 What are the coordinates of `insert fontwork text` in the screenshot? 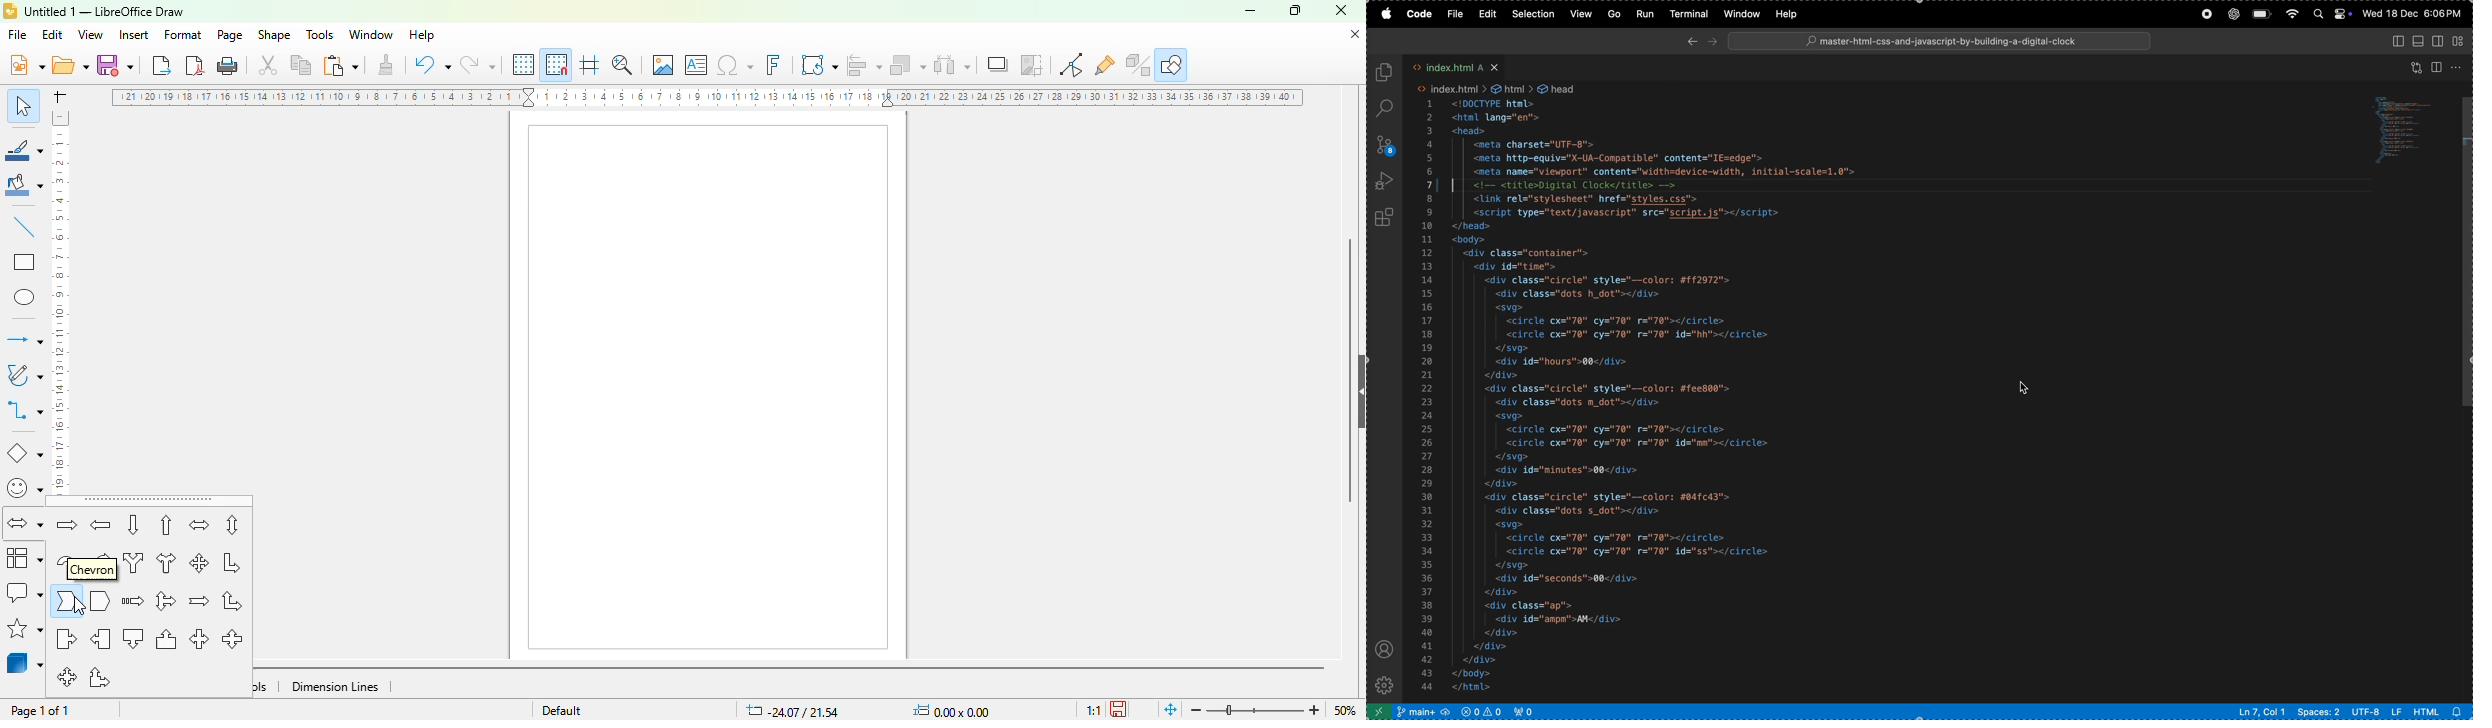 It's located at (773, 64).